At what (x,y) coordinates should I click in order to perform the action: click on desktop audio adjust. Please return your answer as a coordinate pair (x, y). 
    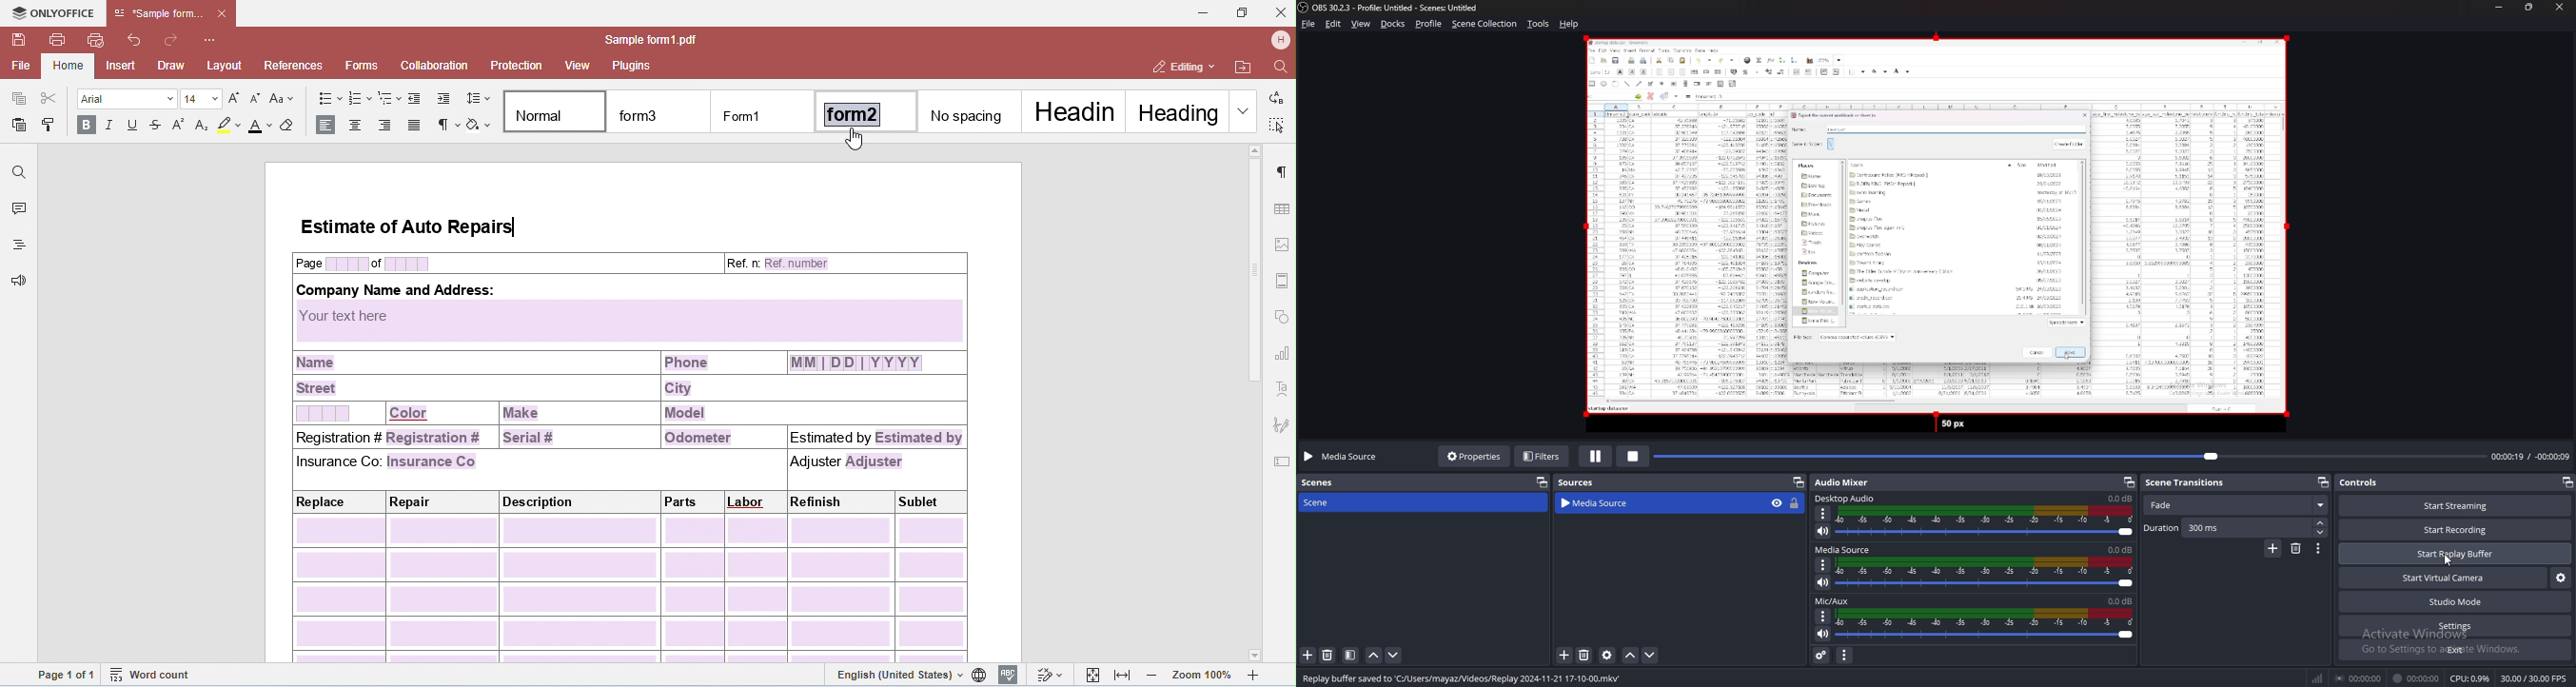
    Looking at the image, I should click on (1986, 522).